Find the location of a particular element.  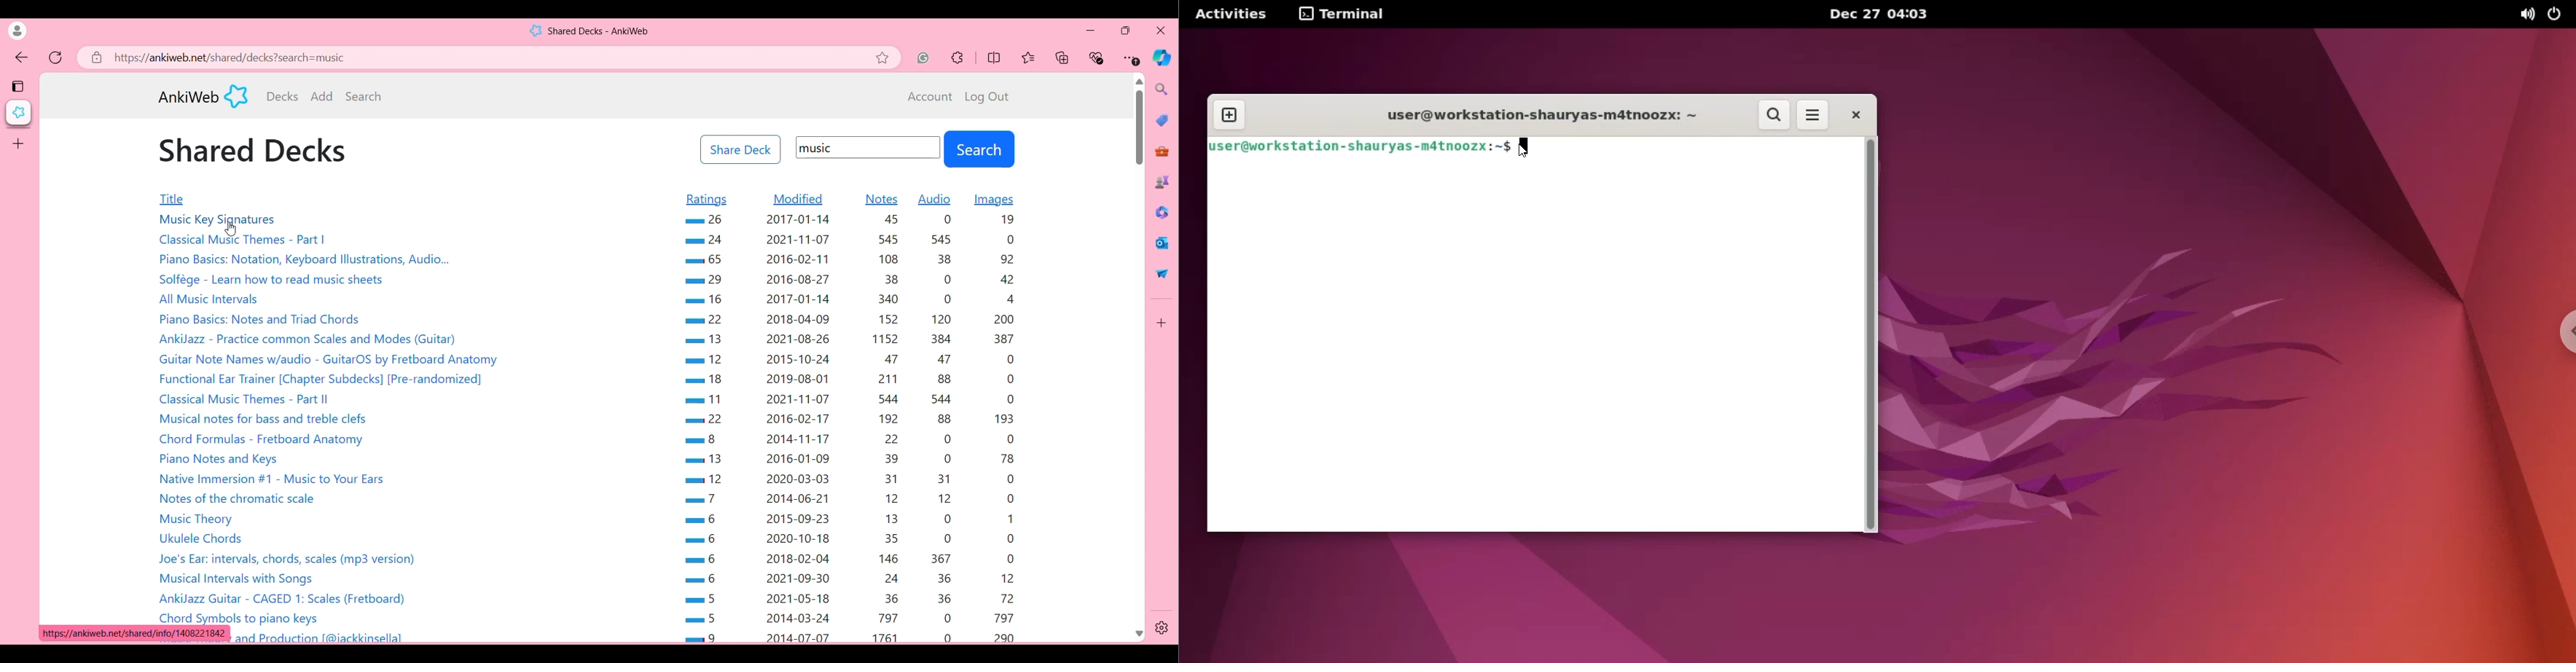

5 2014-03-24 797 0 797 is located at coordinates (851, 619).